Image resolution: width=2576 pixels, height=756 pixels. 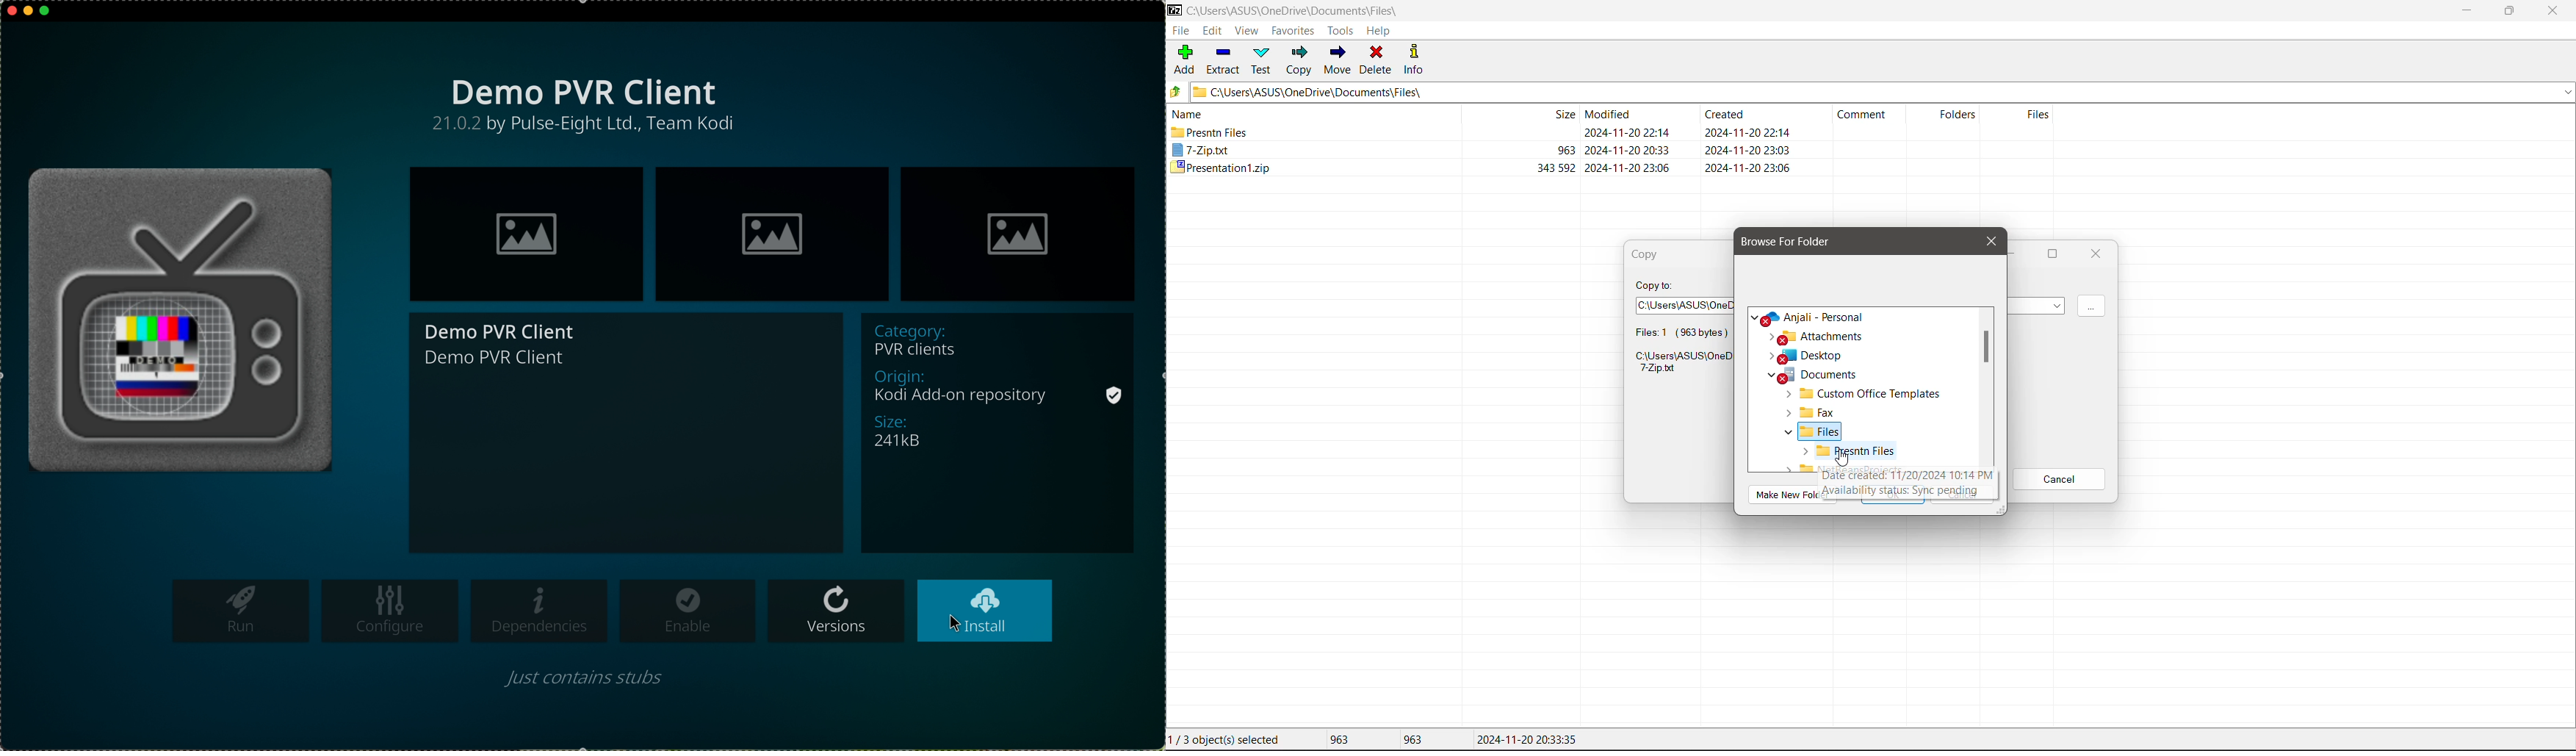 What do you see at coordinates (10, 8) in the screenshot?
I see `close app` at bounding box center [10, 8].